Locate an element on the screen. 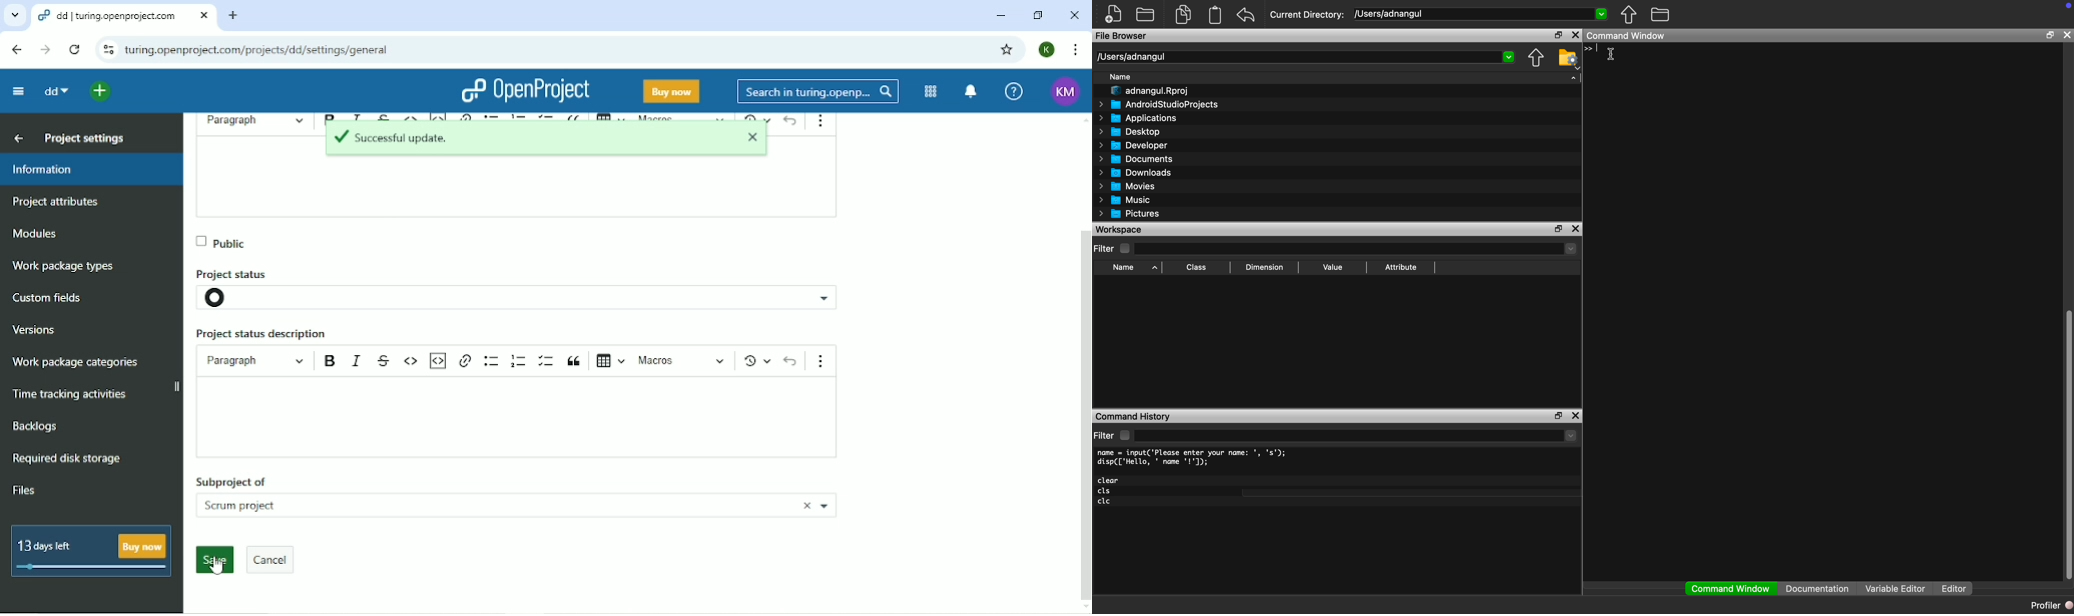 Image resolution: width=2100 pixels, height=616 pixels. maximize is located at coordinates (1559, 228).